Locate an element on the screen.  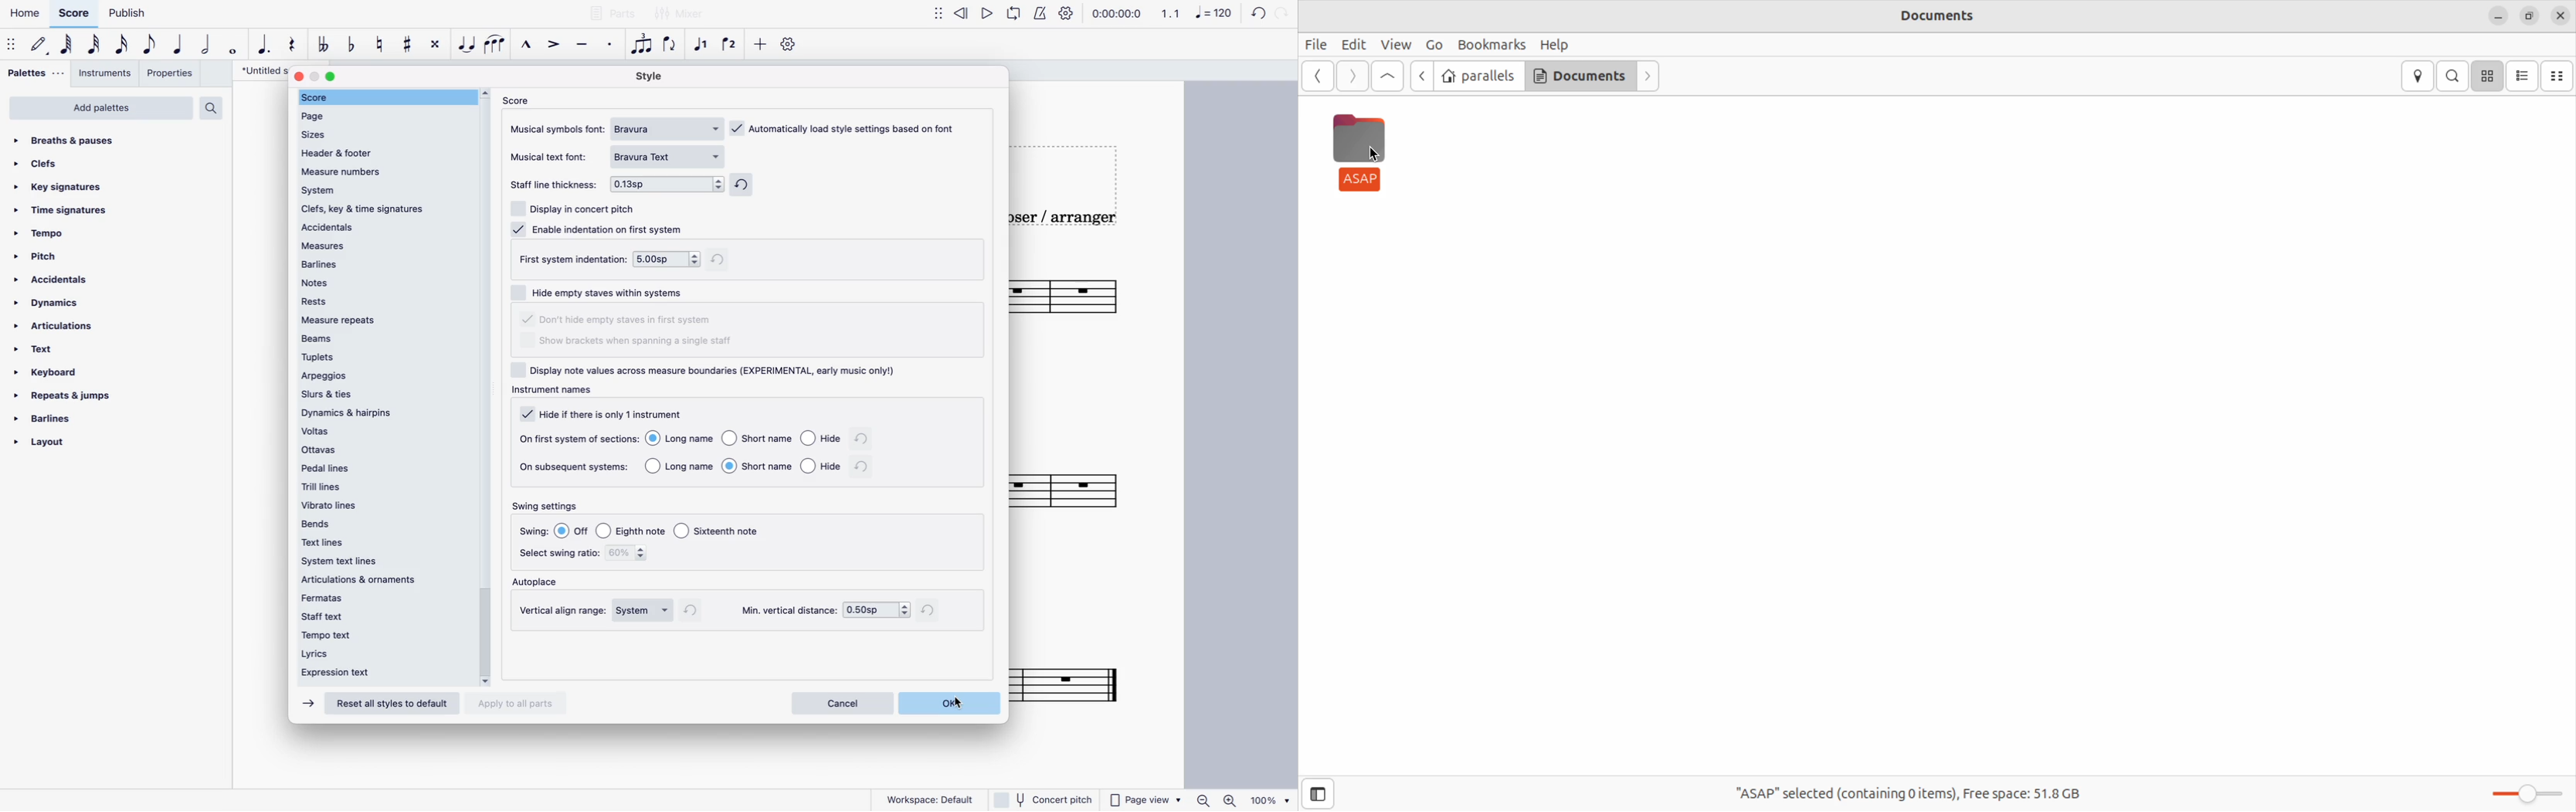
100% is located at coordinates (1268, 799).